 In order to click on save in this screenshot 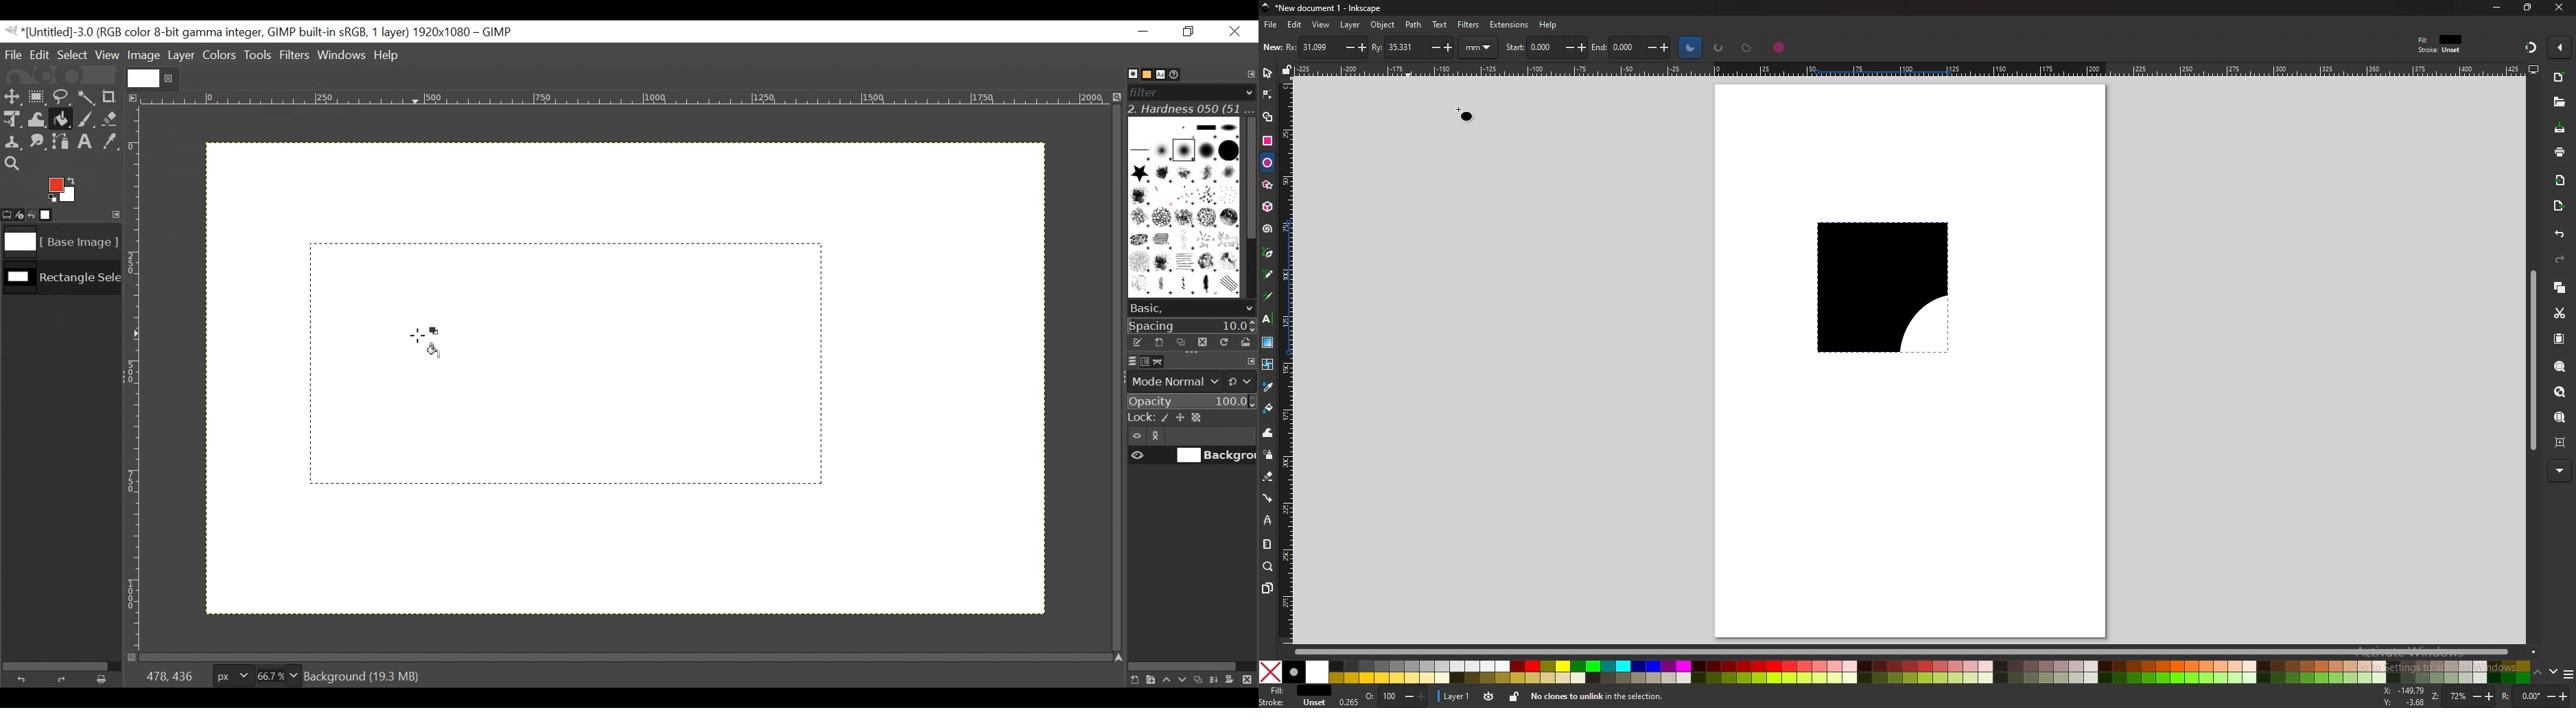, I will do `click(2559, 128)`.